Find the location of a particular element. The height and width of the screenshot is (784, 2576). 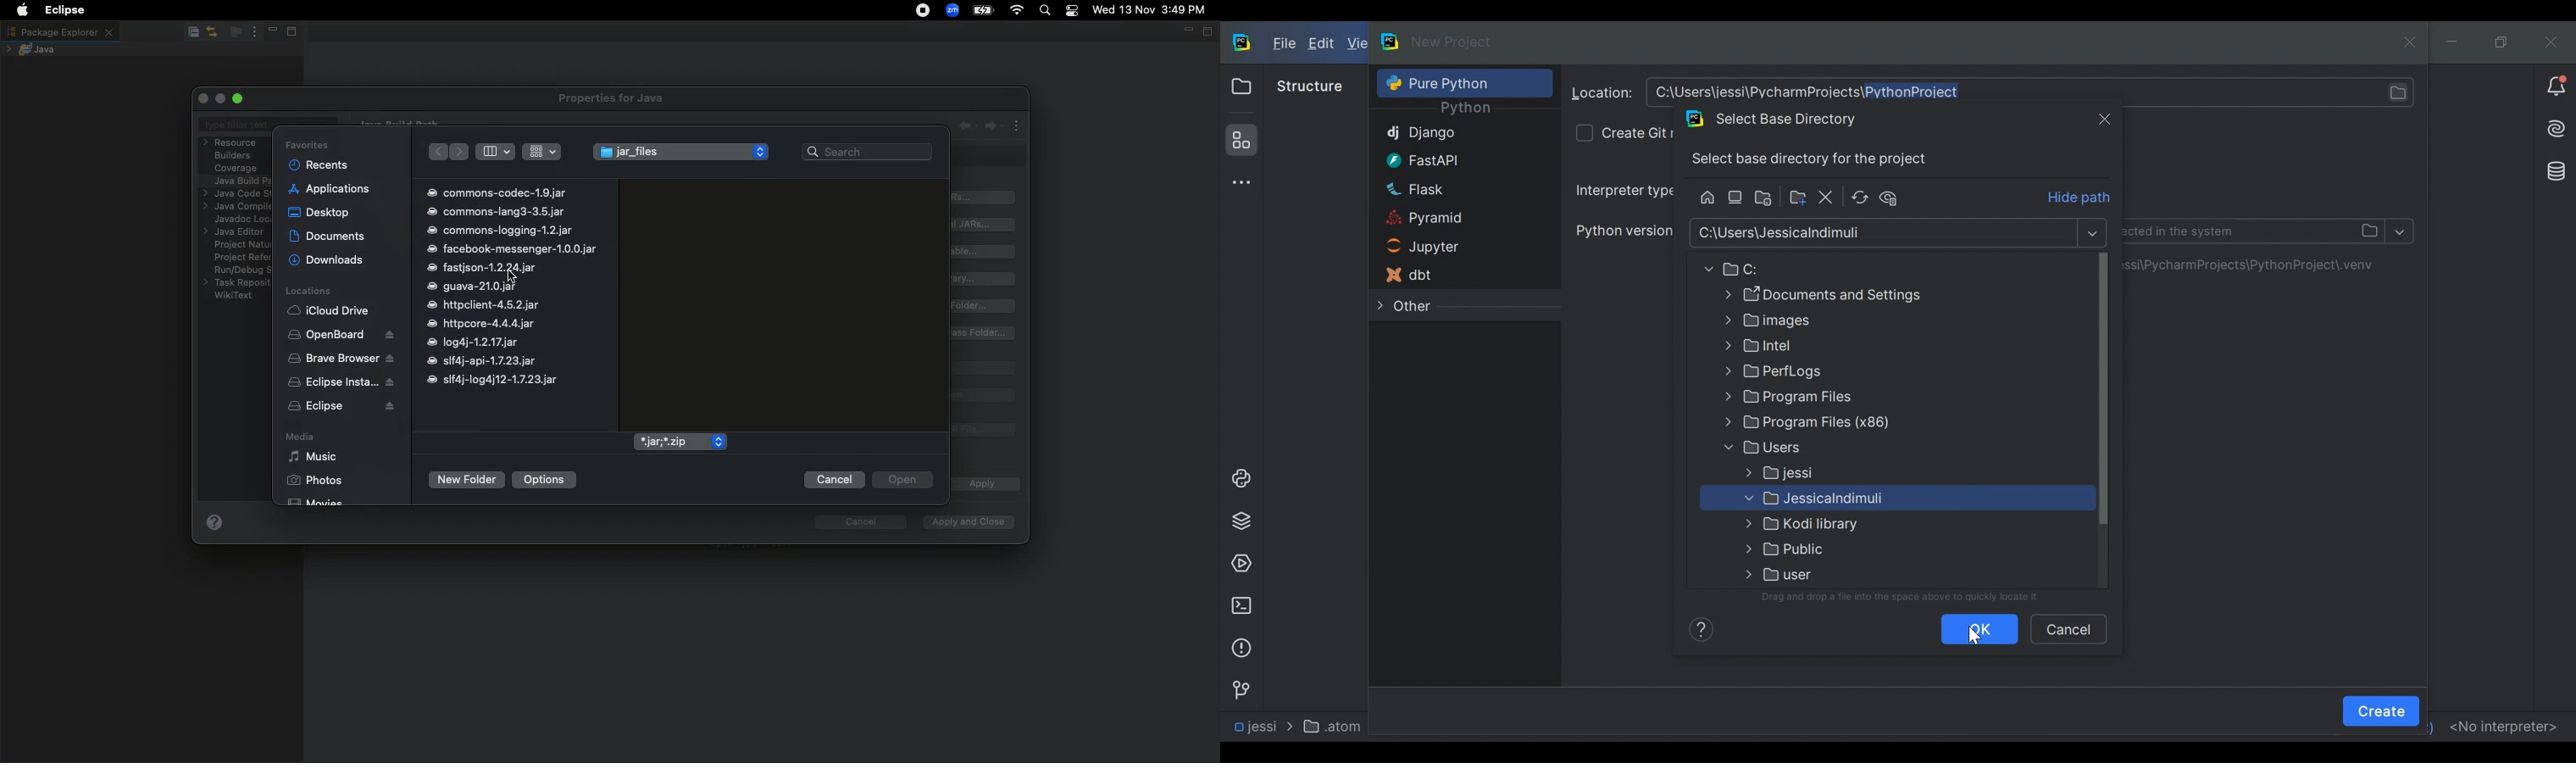

Notiication is located at coordinates (2556, 87).